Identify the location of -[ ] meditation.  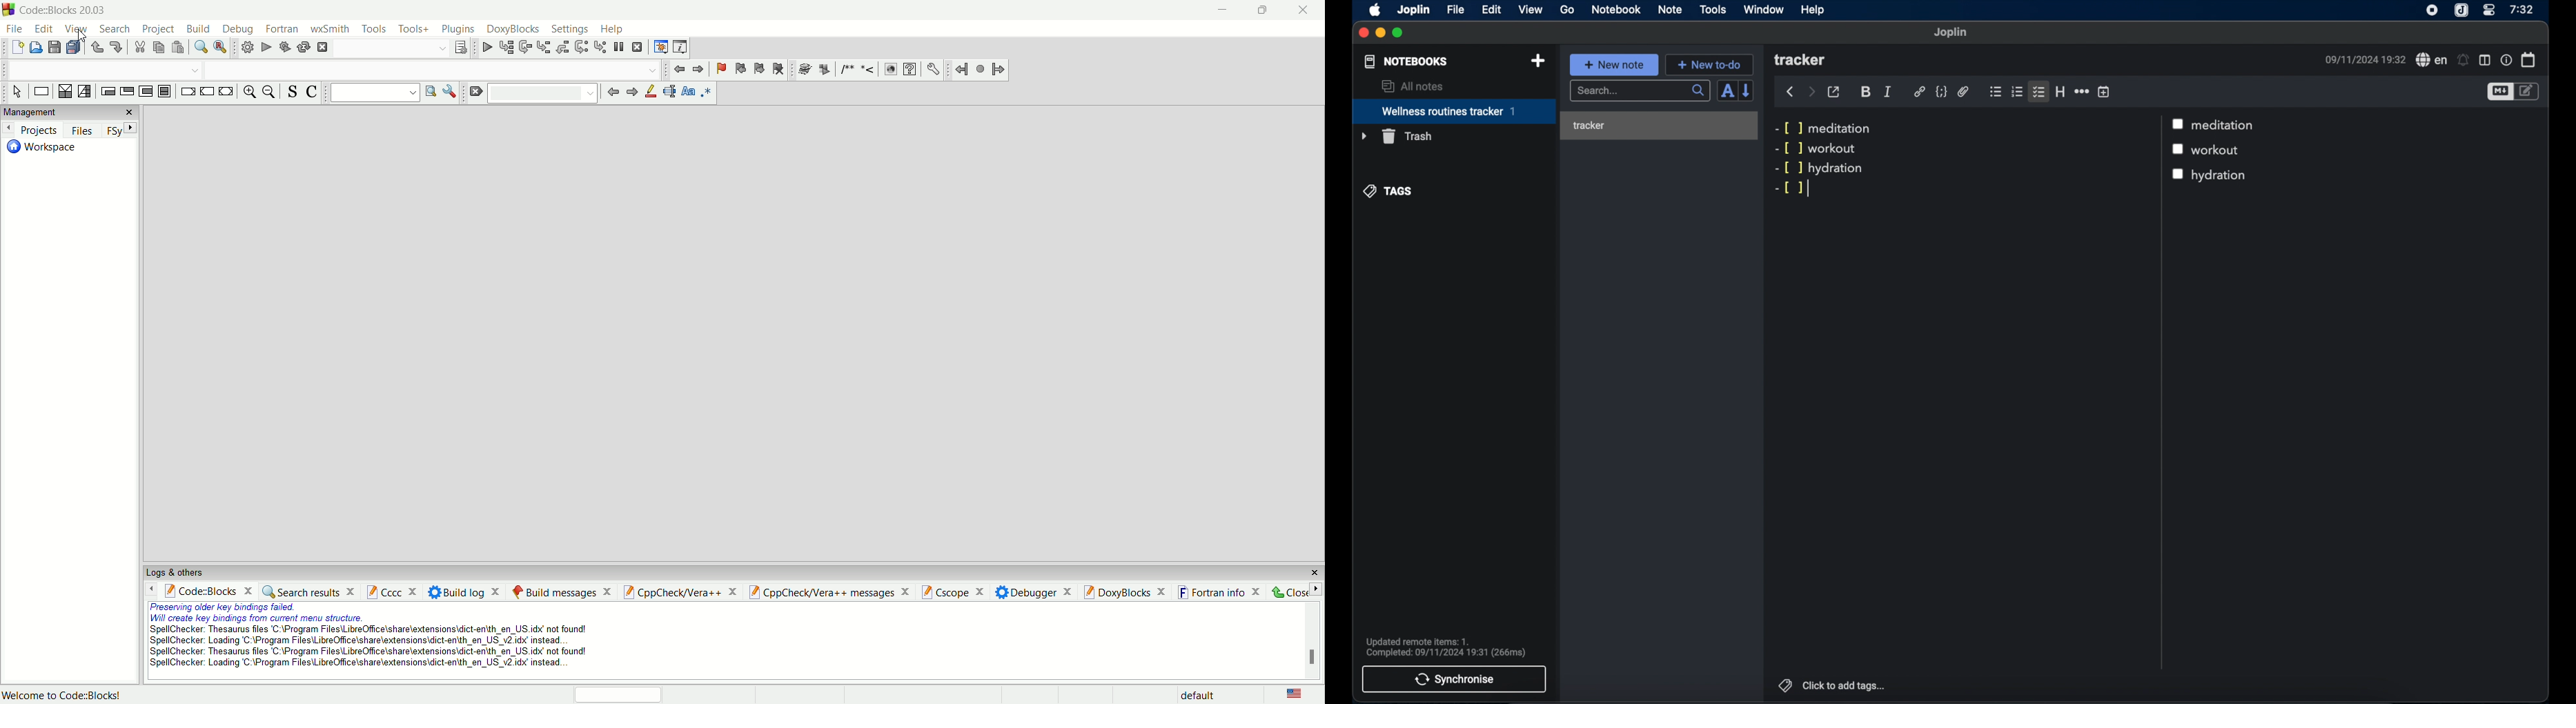
(1826, 127).